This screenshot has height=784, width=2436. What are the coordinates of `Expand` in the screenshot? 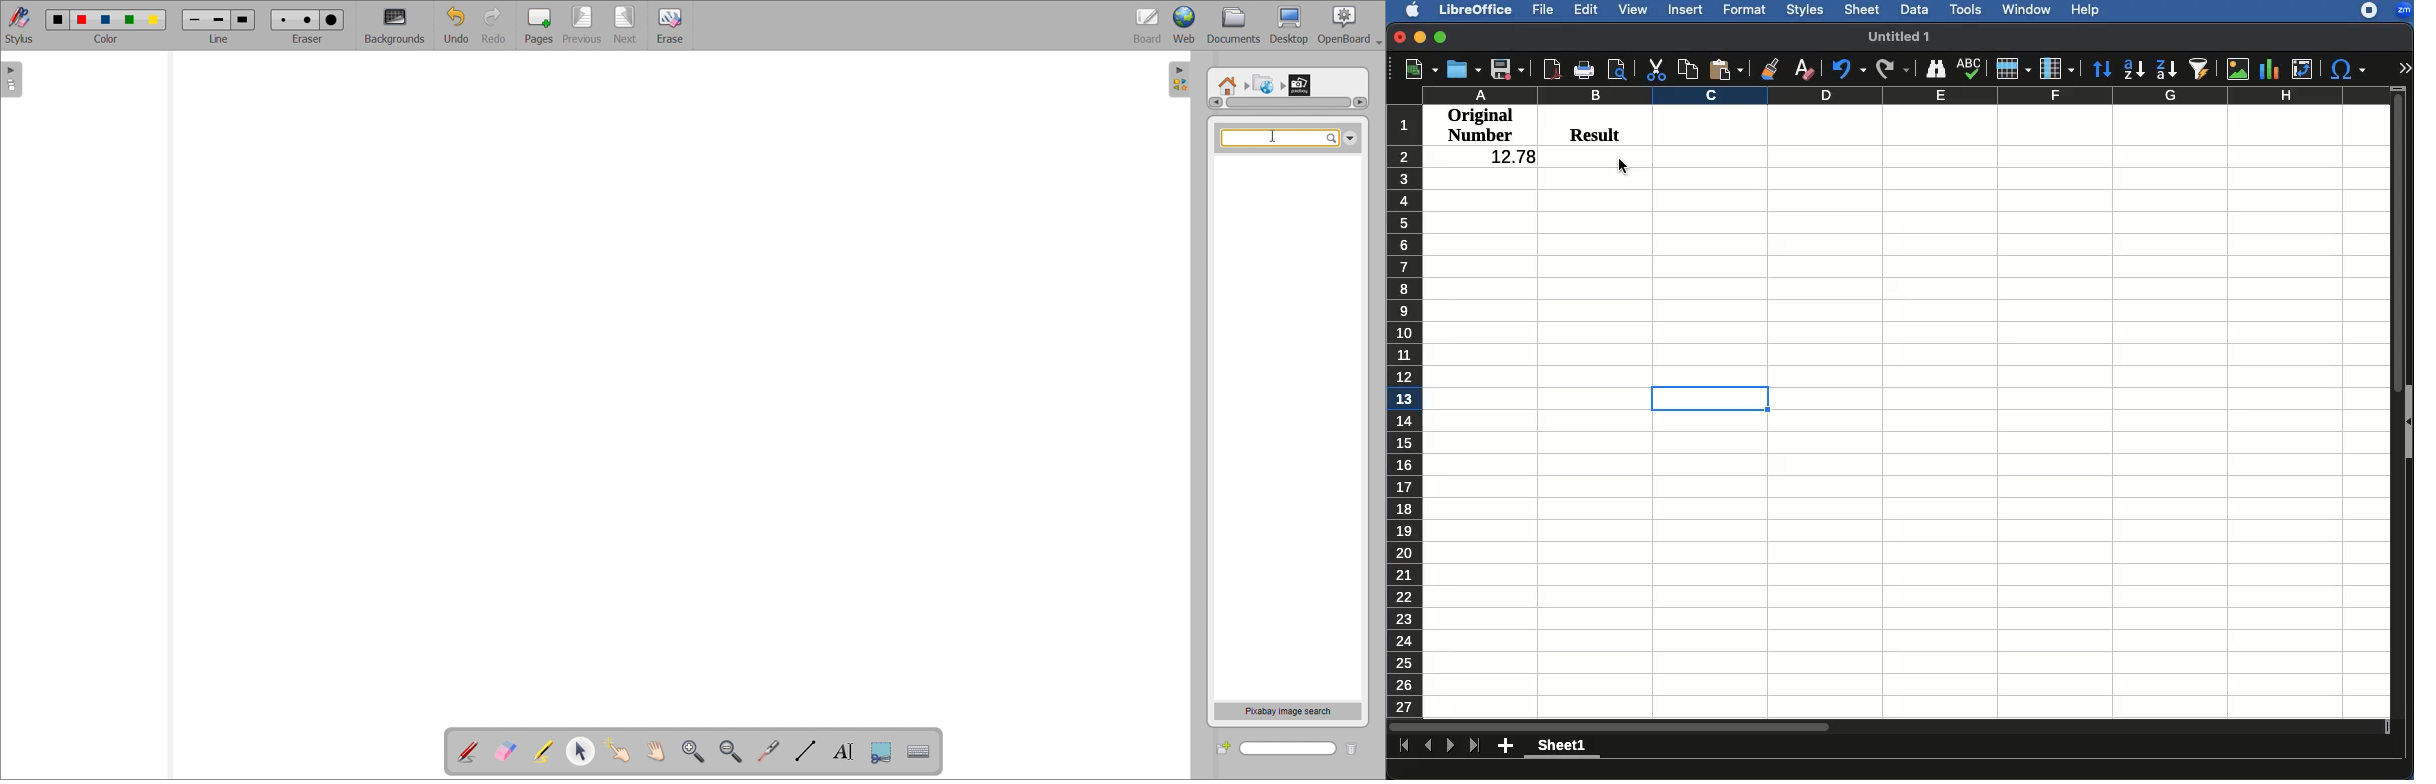 It's located at (2405, 69).